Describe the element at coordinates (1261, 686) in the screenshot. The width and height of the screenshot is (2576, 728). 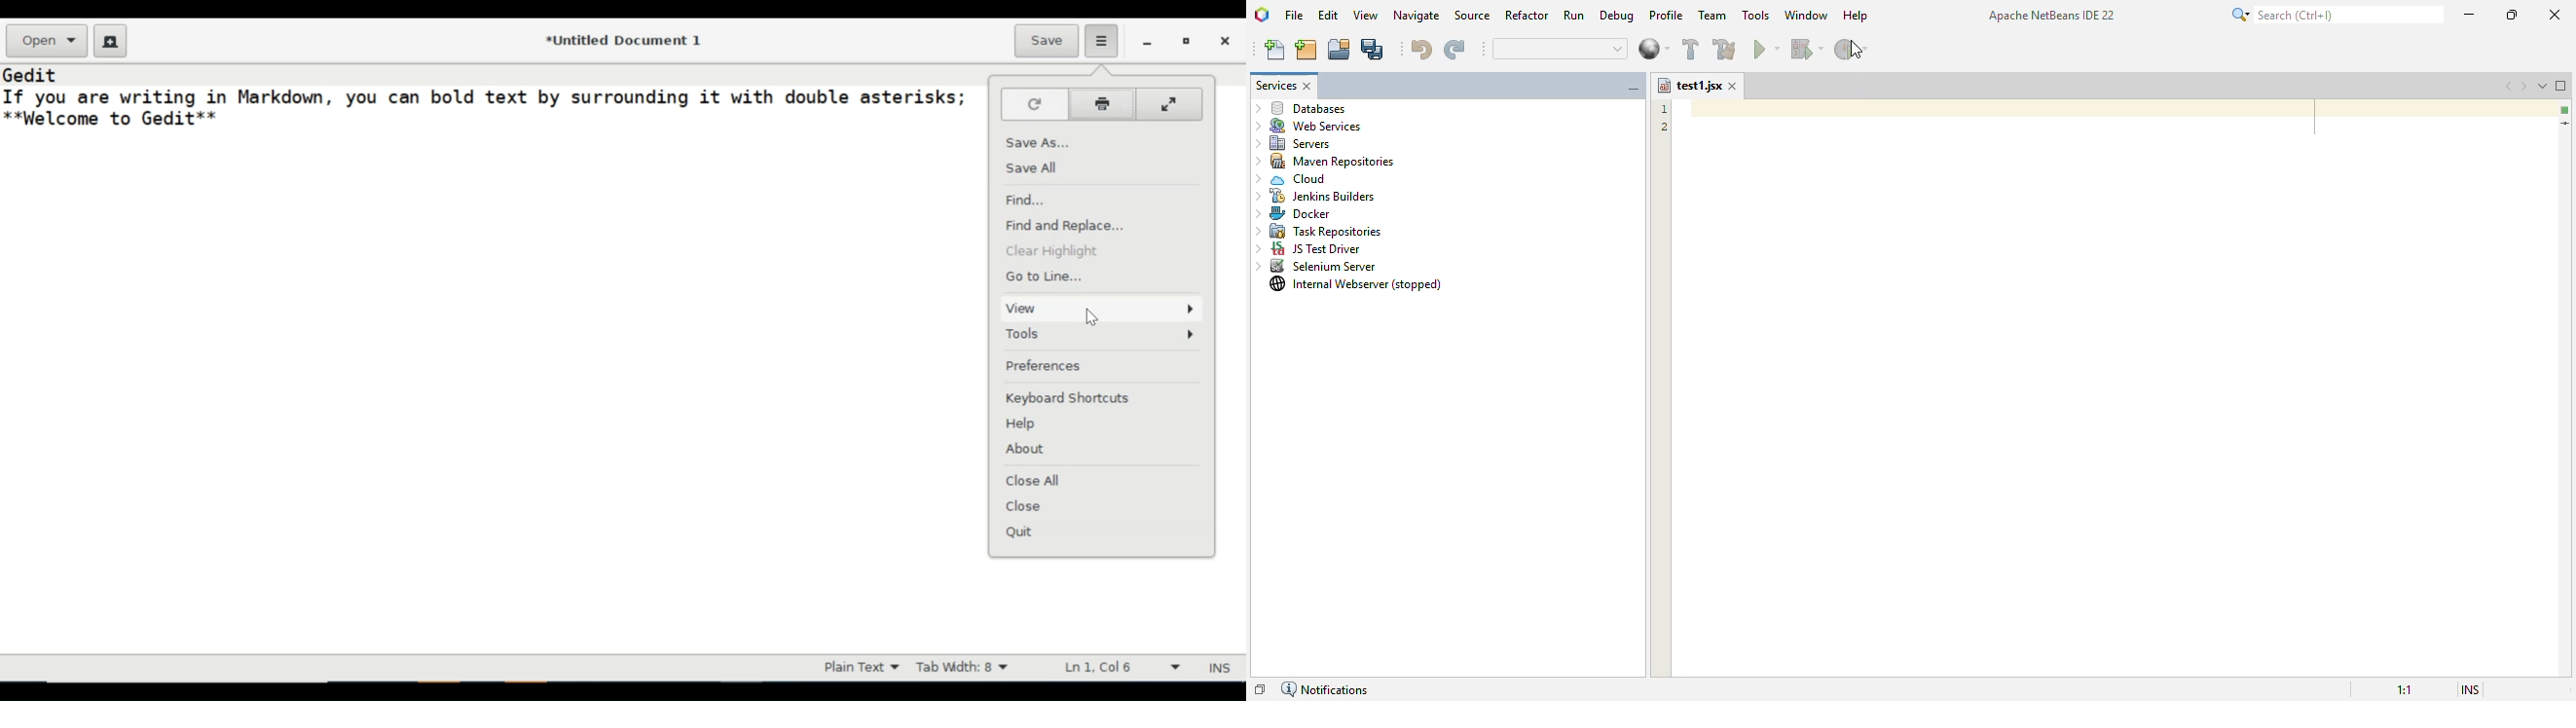
I see `restore window group` at that location.